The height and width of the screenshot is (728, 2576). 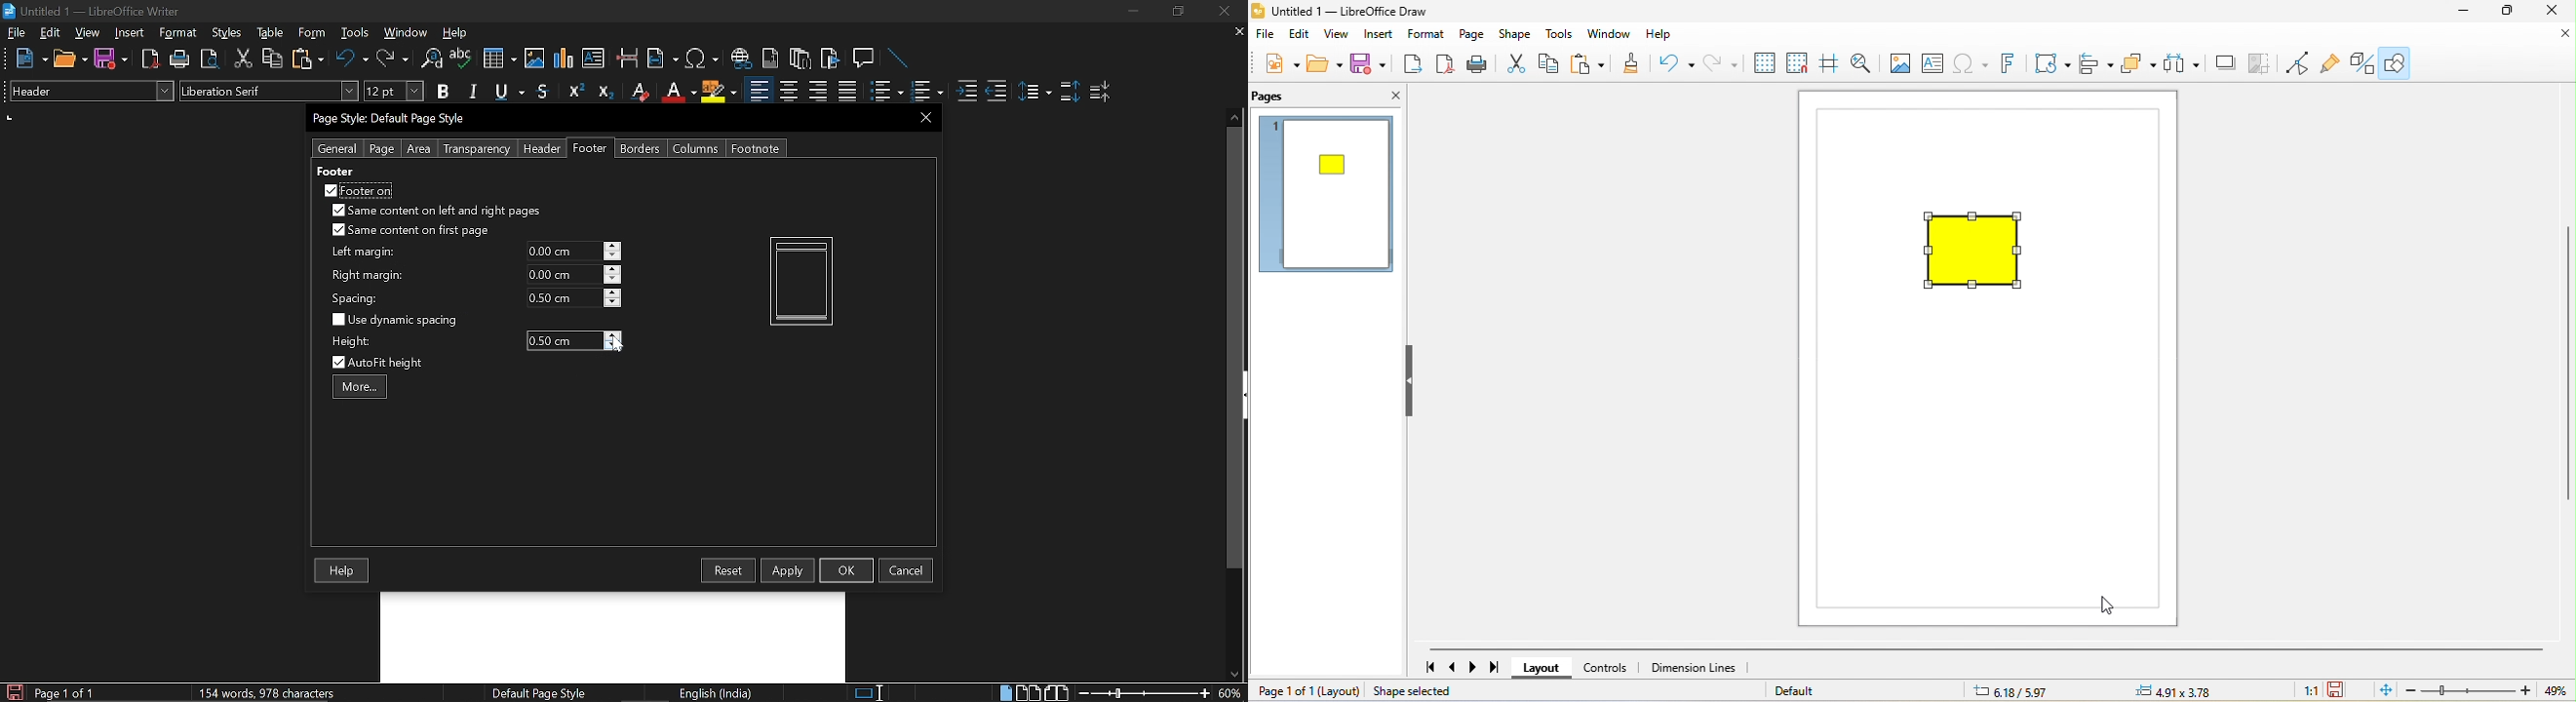 What do you see at coordinates (2554, 12) in the screenshot?
I see `close` at bounding box center [2554, 12].